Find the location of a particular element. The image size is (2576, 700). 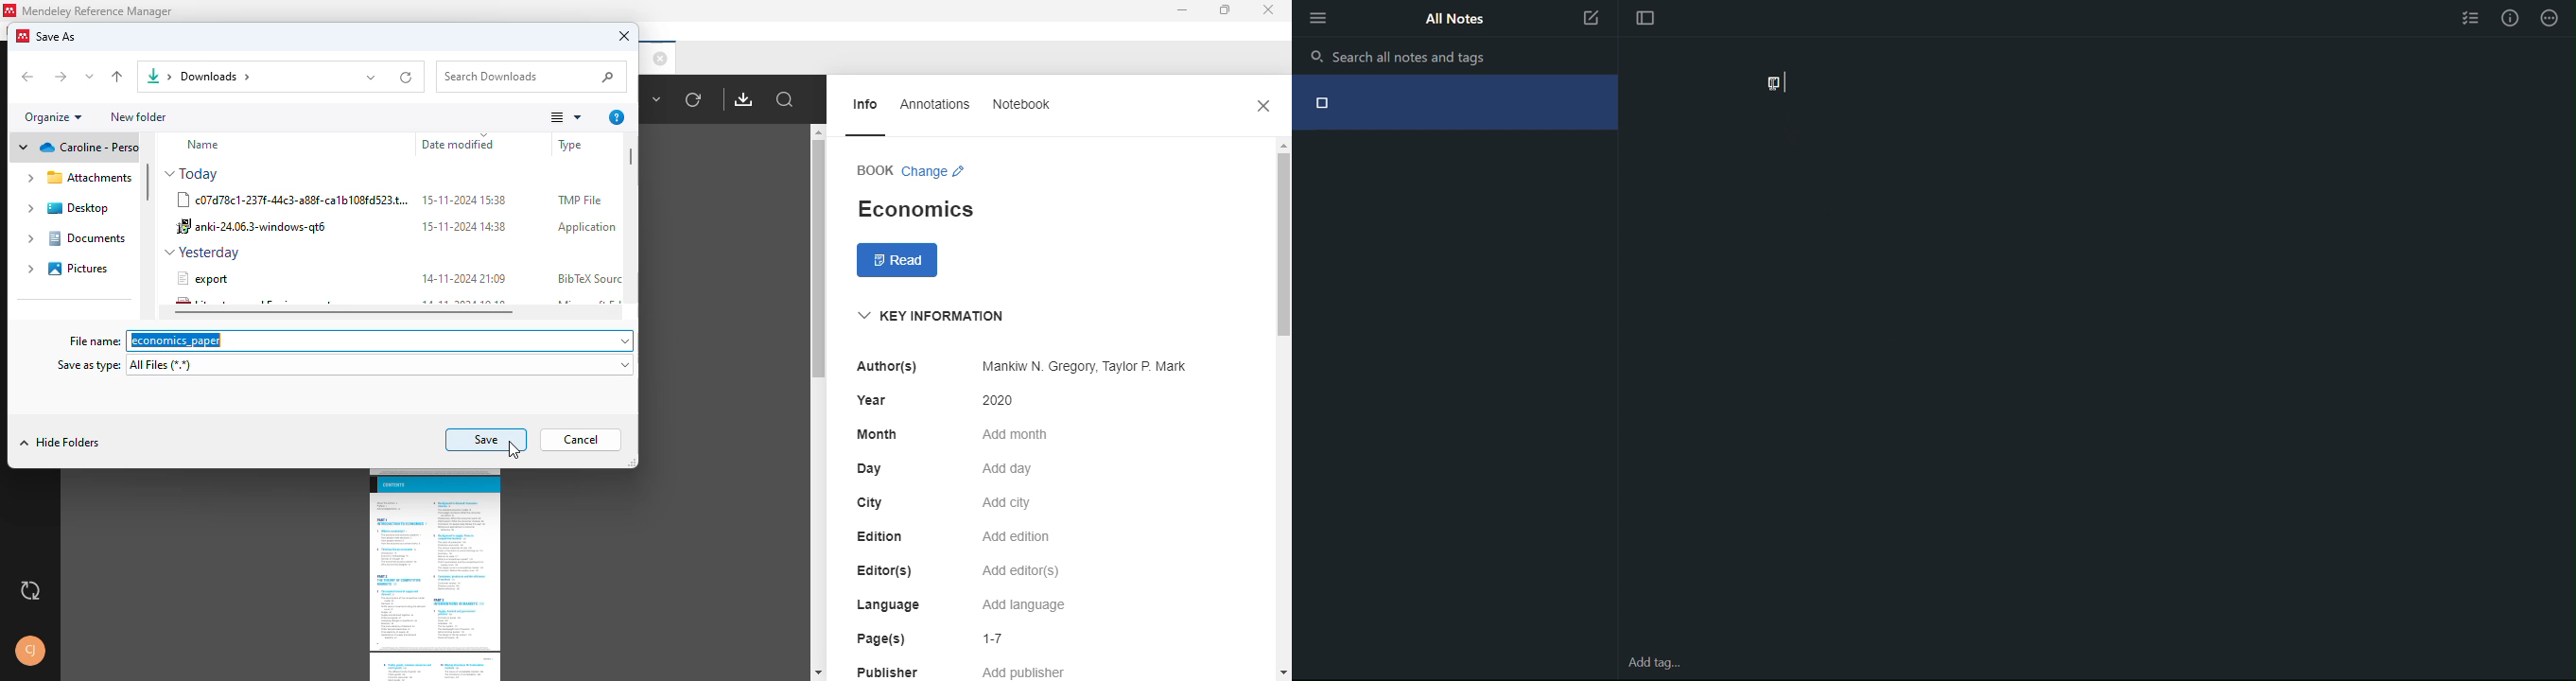

forward is located at coordinates (61, 78).